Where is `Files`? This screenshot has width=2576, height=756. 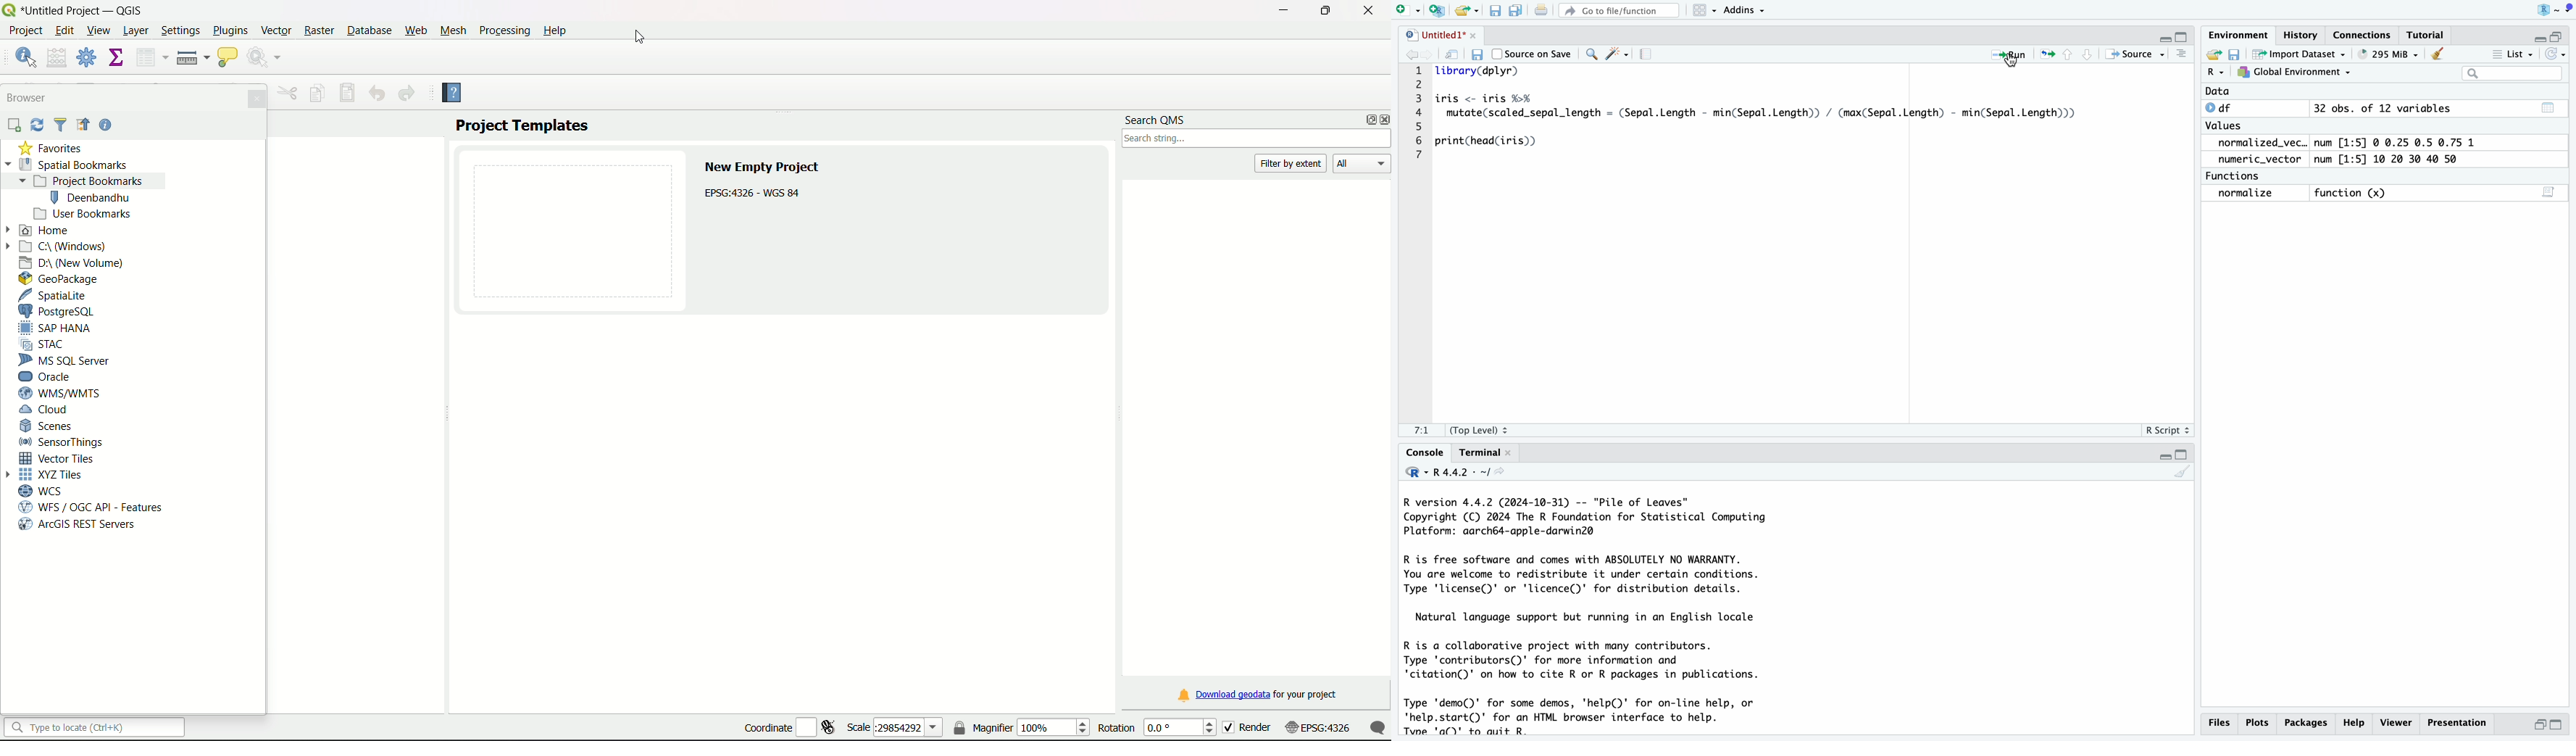 Files is located at coordinates (2219, 722).